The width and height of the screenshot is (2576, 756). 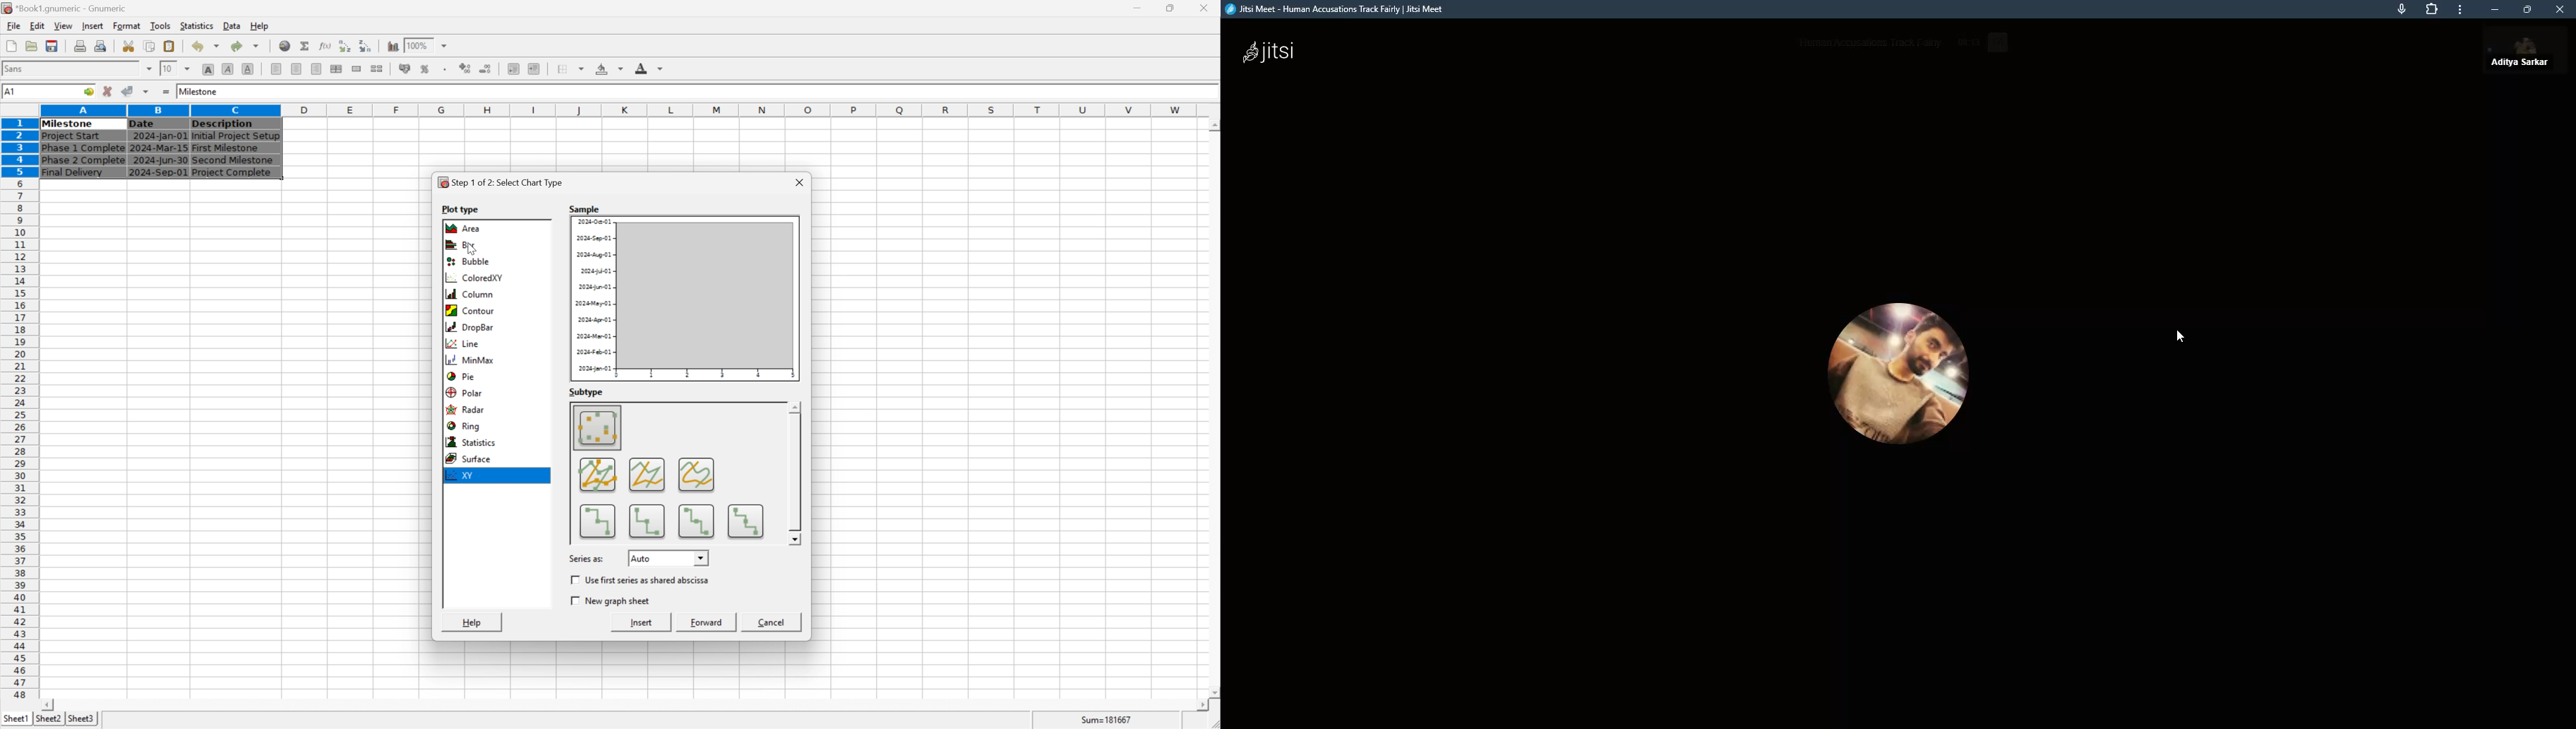 What do you see at coordinates (406, 68) in the screenshot?
I see `format selection as accouting` at bounding box center [406, 68].